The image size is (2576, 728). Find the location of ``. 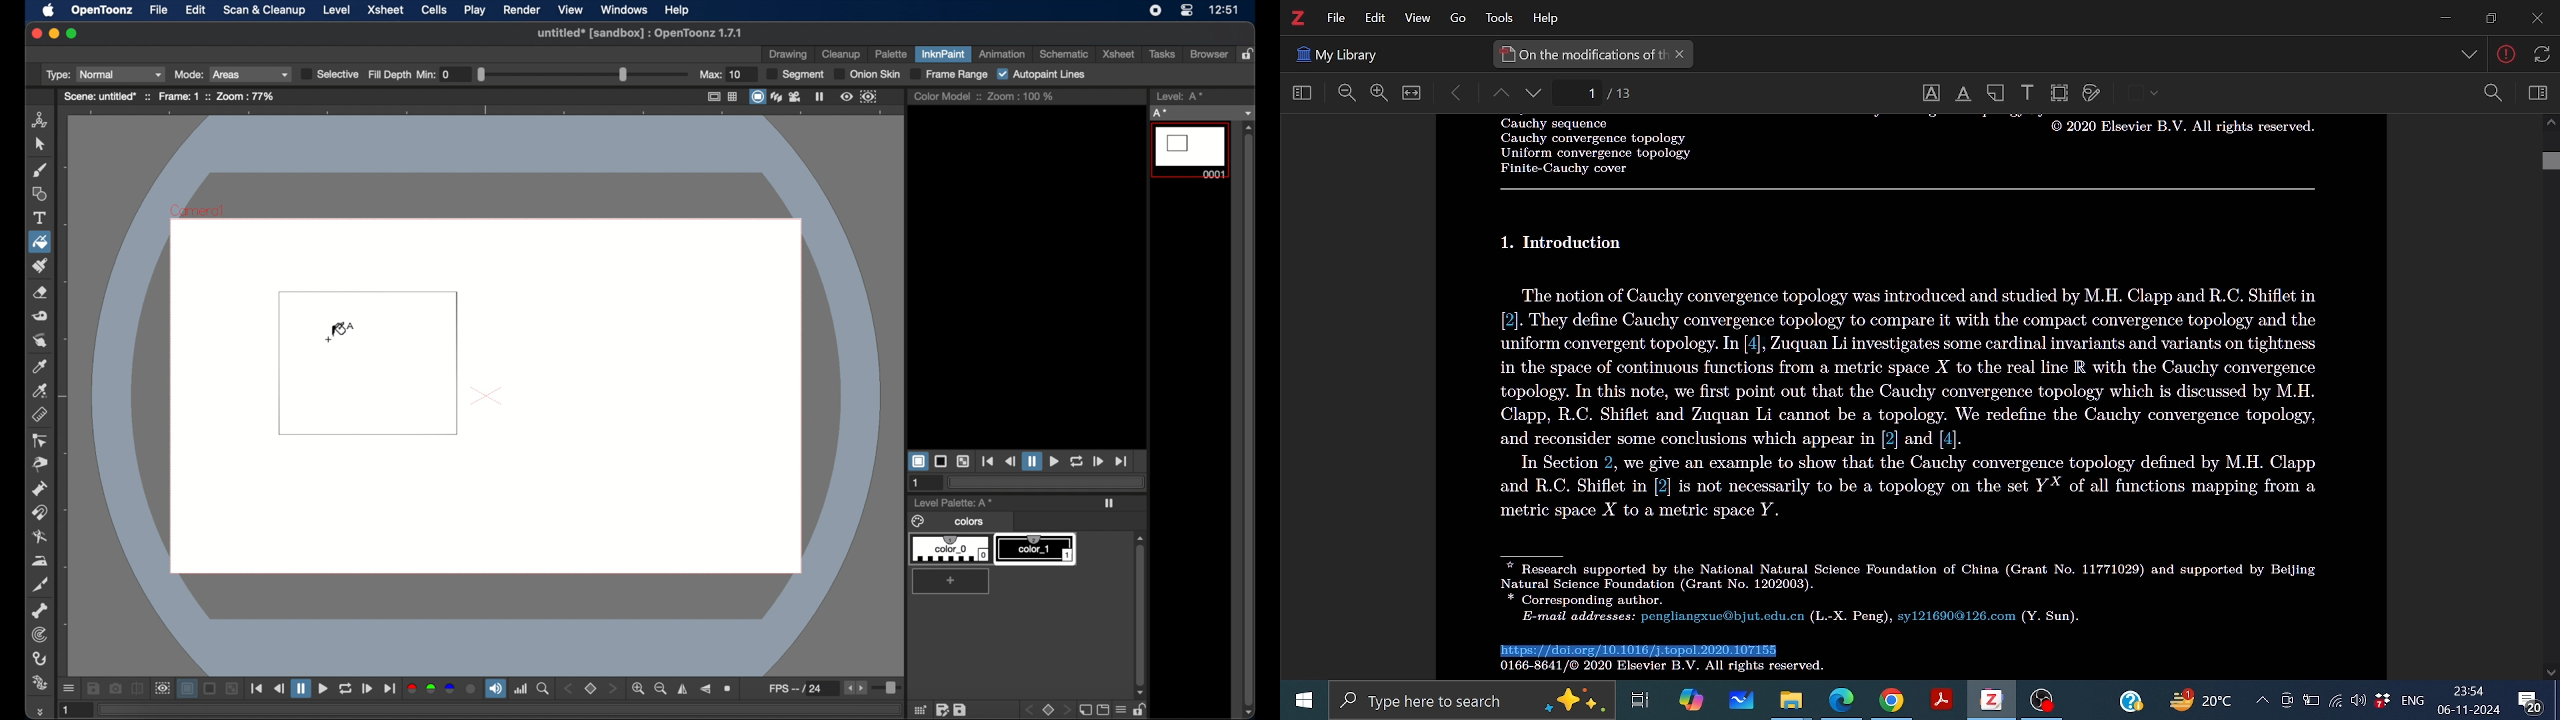

 is located at coordinates (2155, 94).